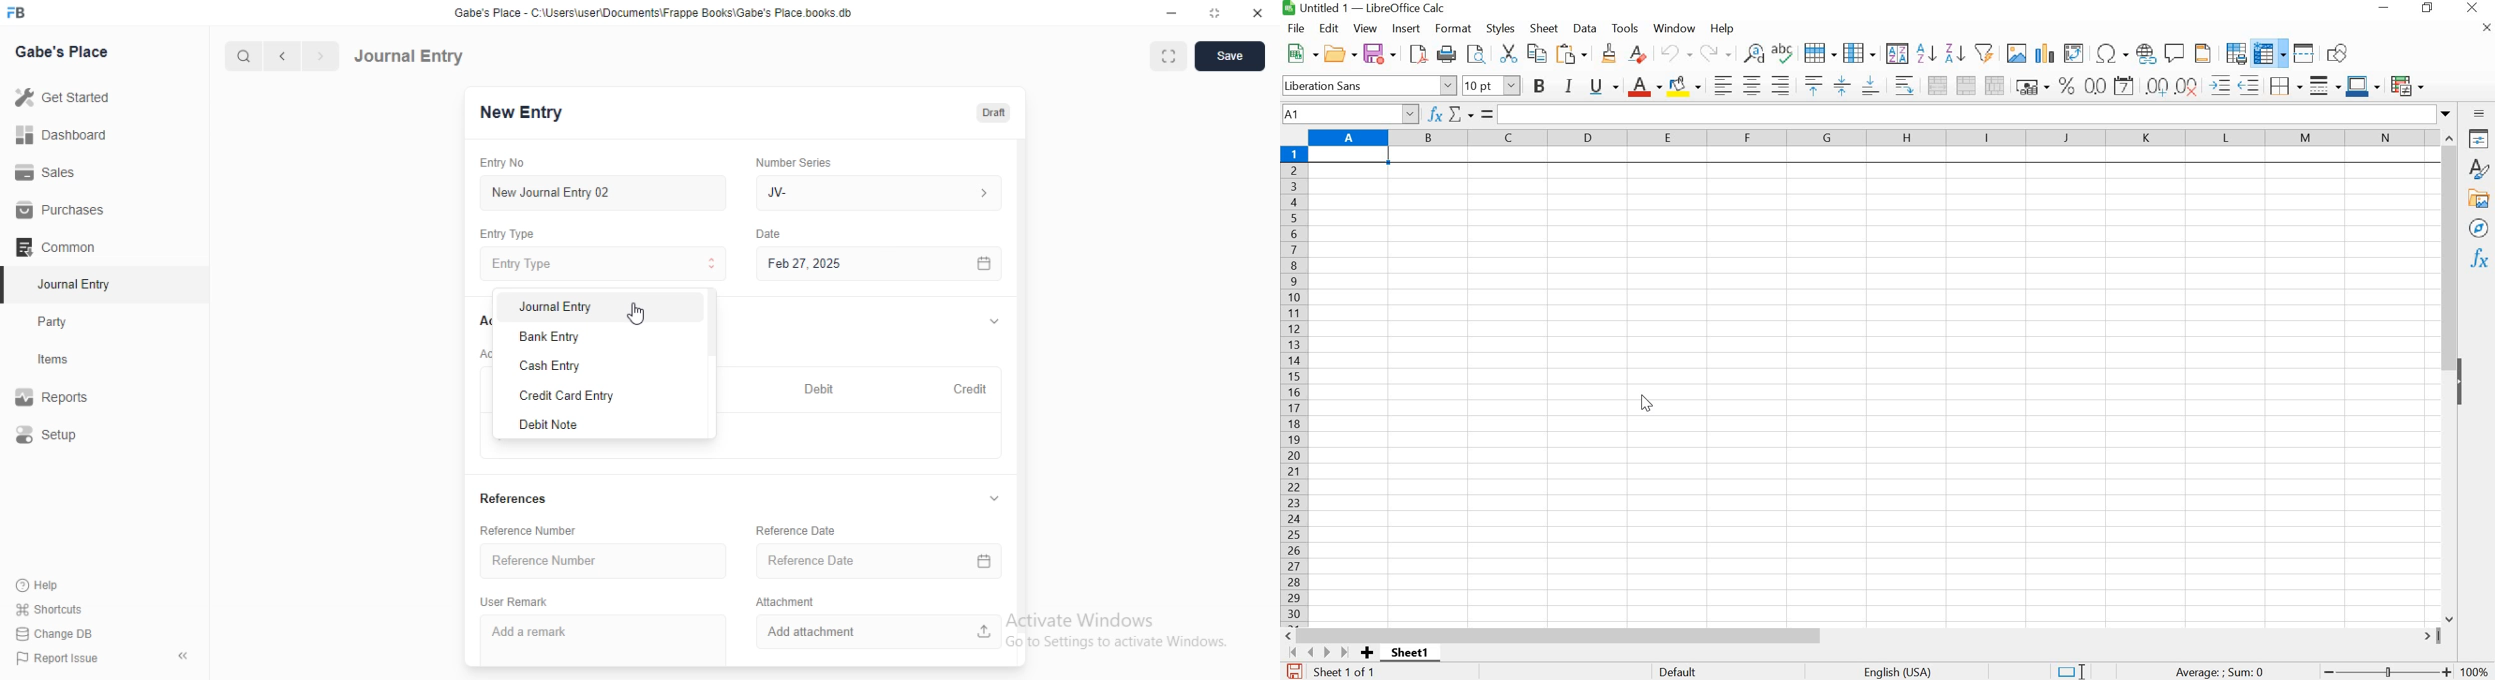 Image resolution: width=2520 pixels, height=700 pixels. Describe the element at coordinates (1545, 30) in the screenshot. I see `SHEET` at that location.